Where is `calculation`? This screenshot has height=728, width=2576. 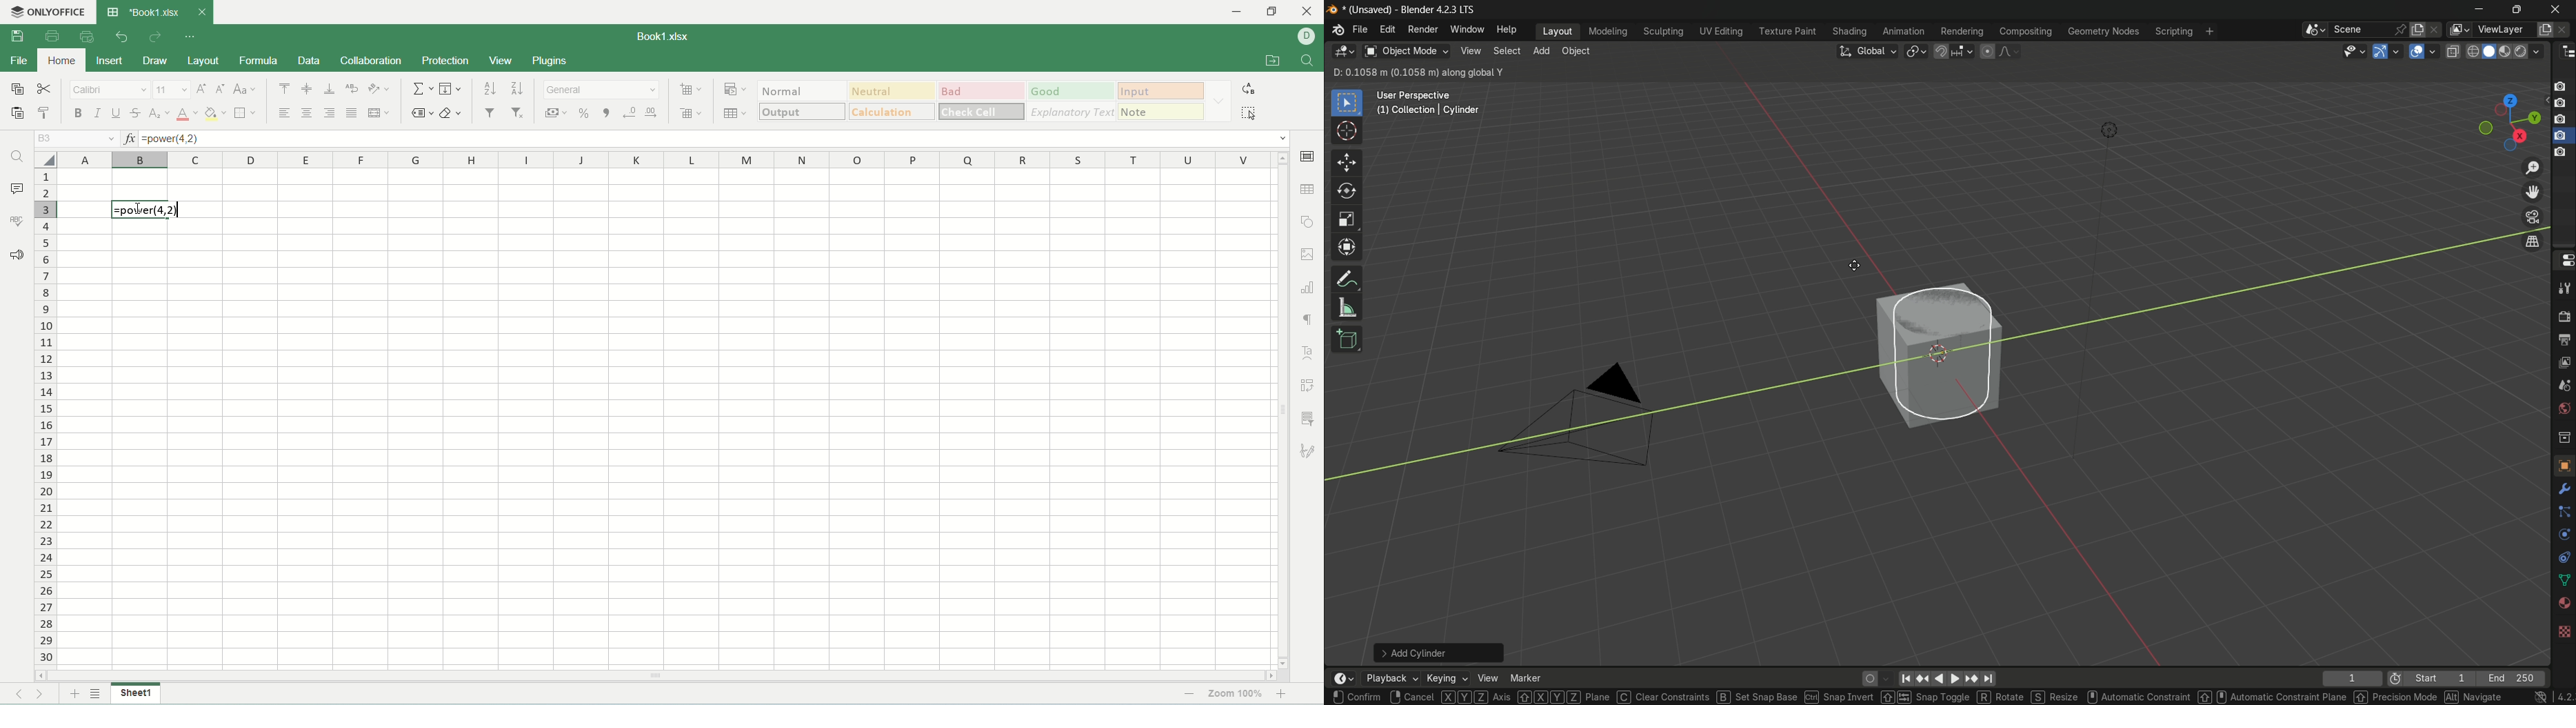 calculation is located at coordinates (893, 112).